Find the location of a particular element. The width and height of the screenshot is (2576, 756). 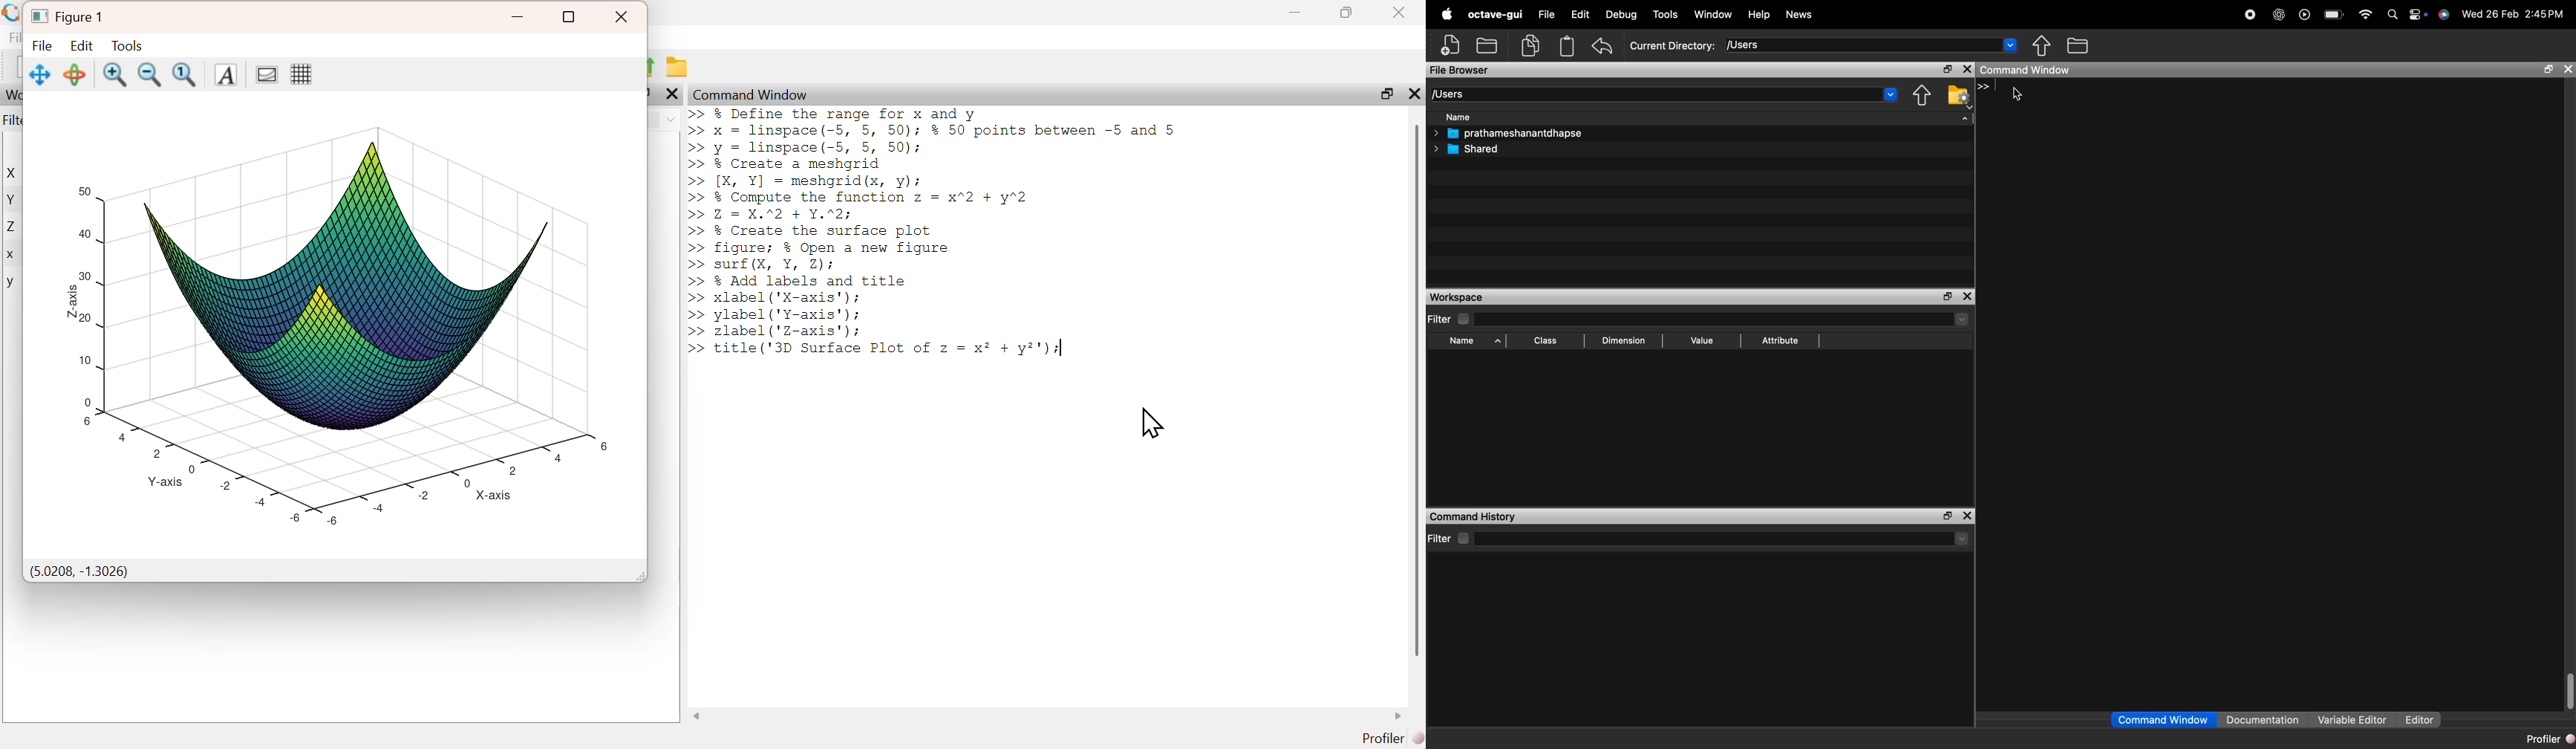

maximize is located at coordinates (1385, 93).